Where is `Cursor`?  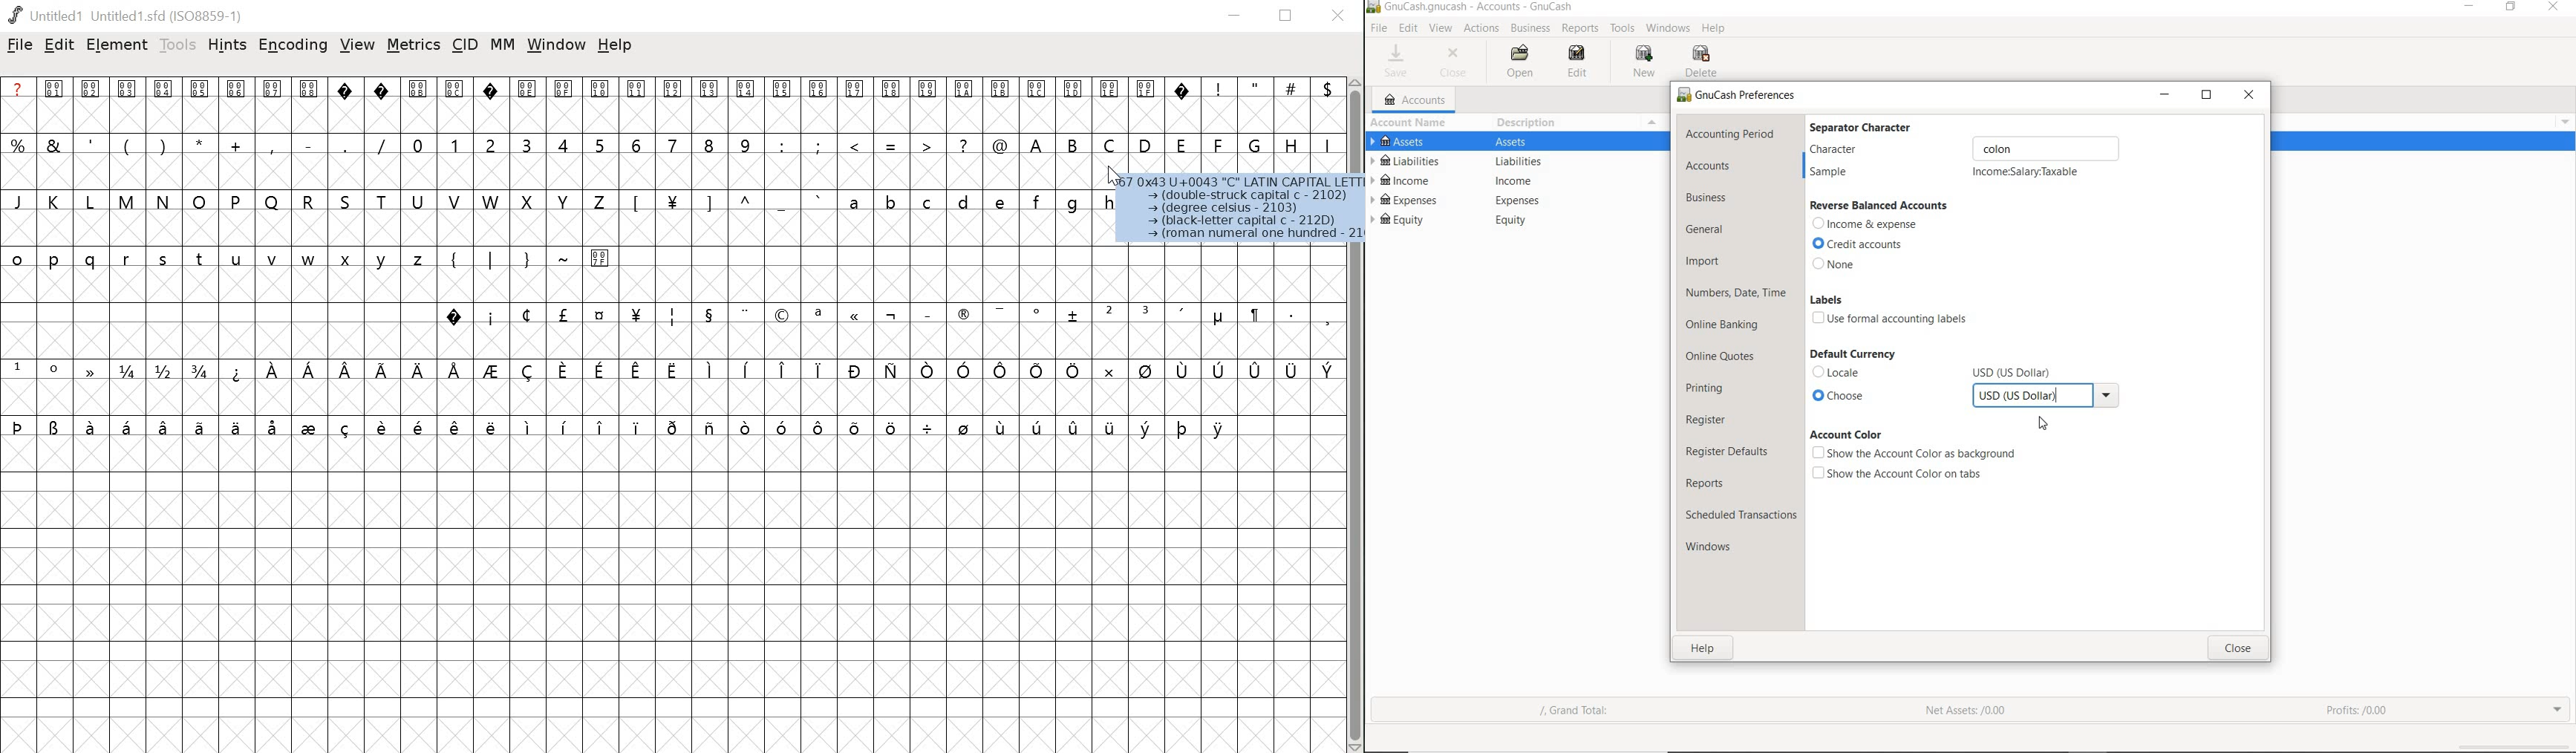 Cursor is located at coordinates (2045, 425).